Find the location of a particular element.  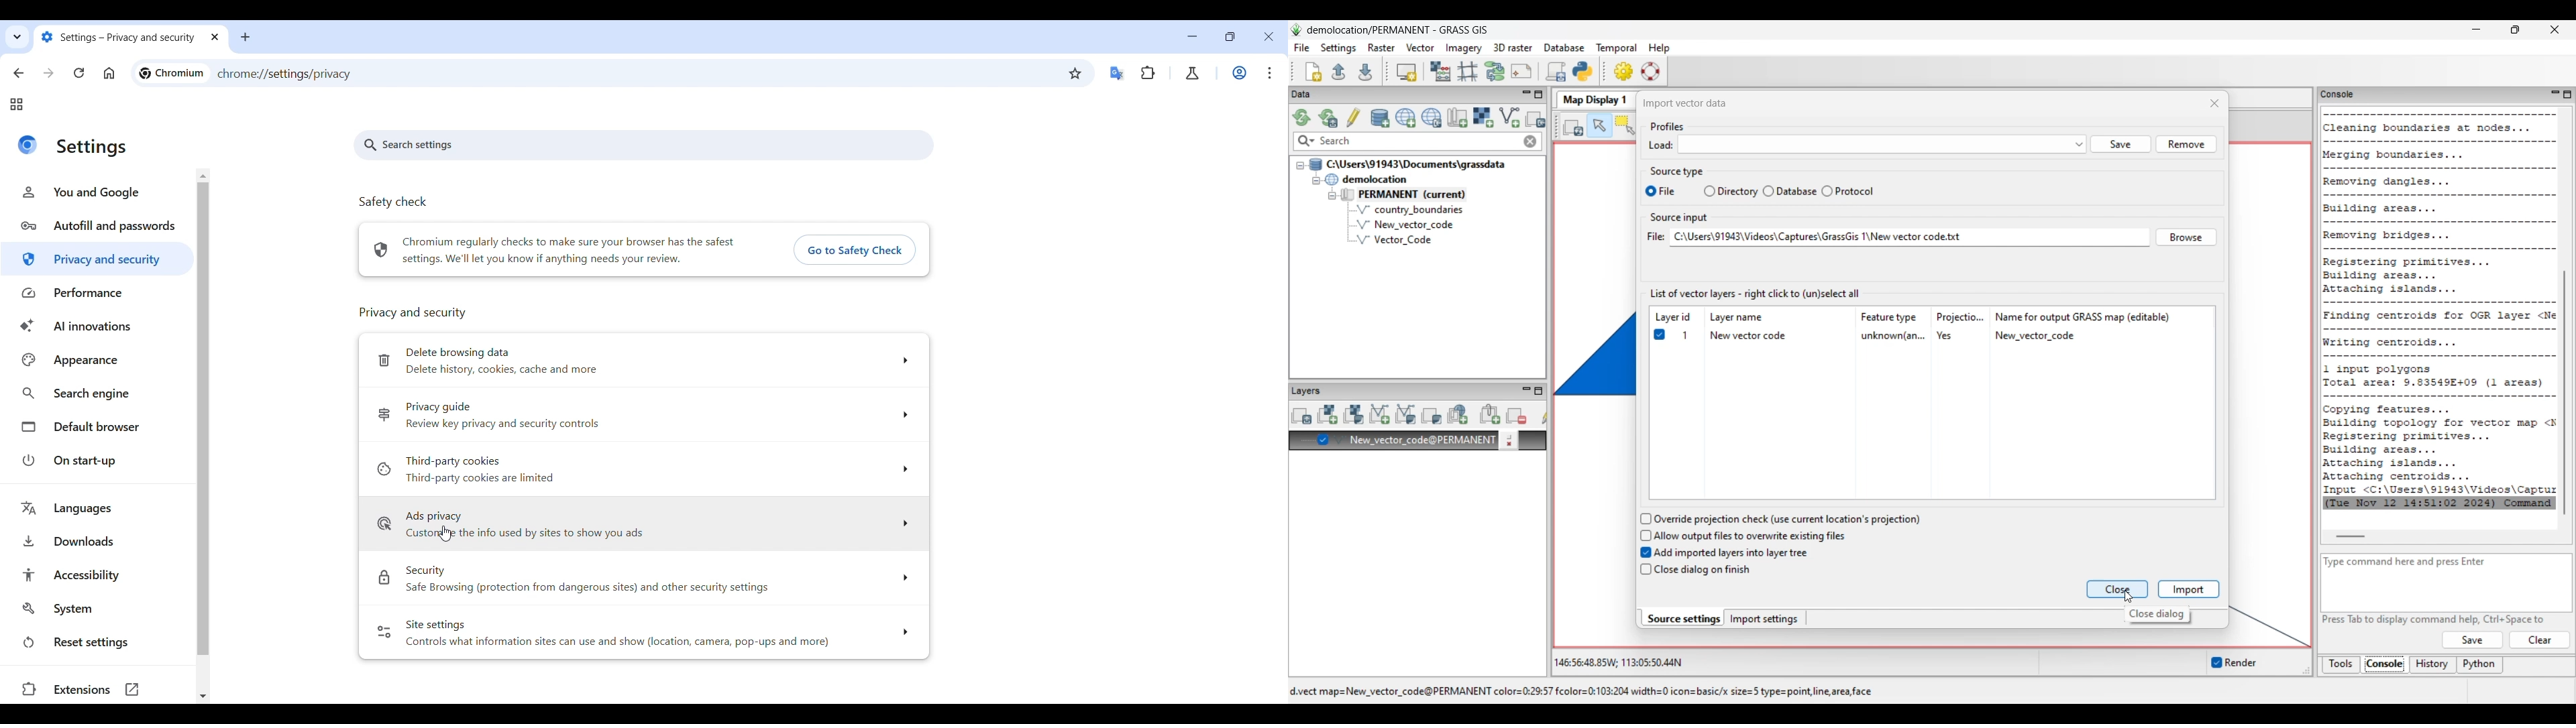

Show interface in a smaller tab is located at coordinates (1230, 36).